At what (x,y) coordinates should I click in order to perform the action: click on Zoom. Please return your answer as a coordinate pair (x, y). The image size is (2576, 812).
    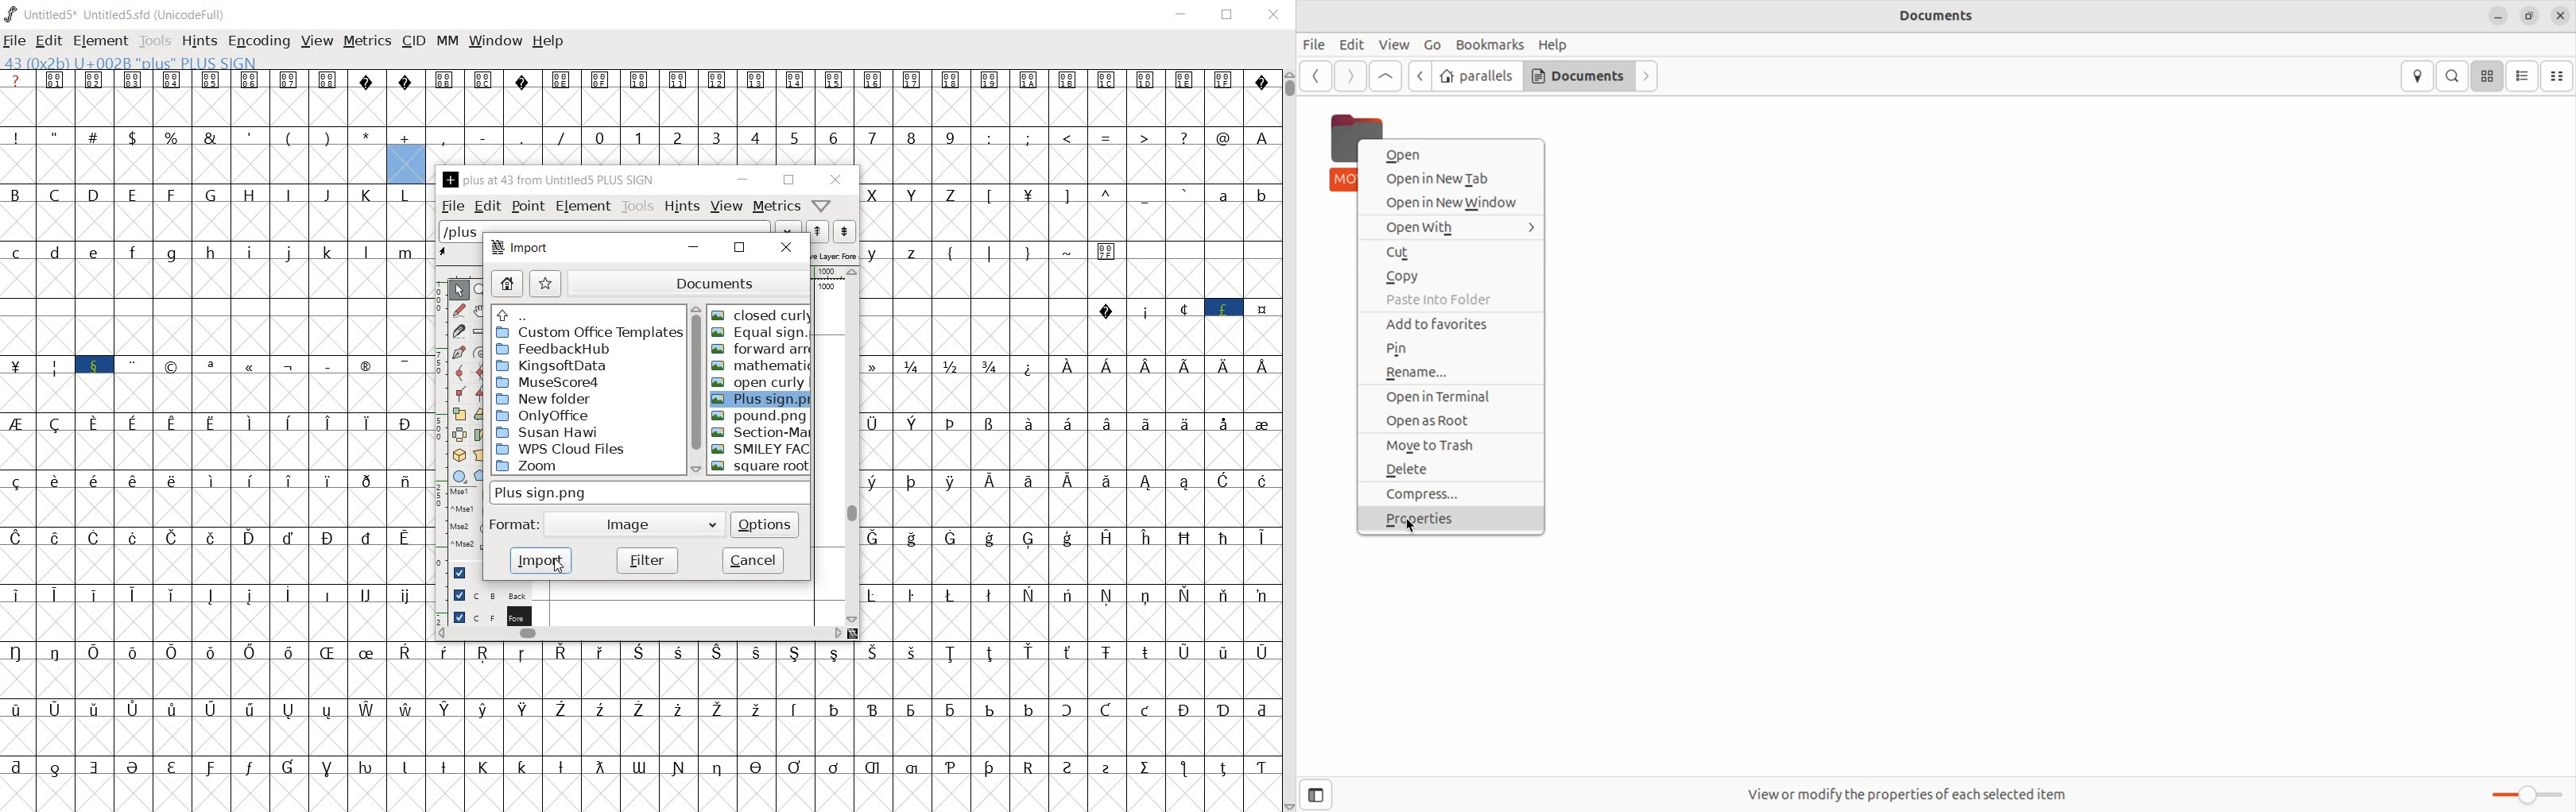
    Looking at the image, I should click on (2523, 793).